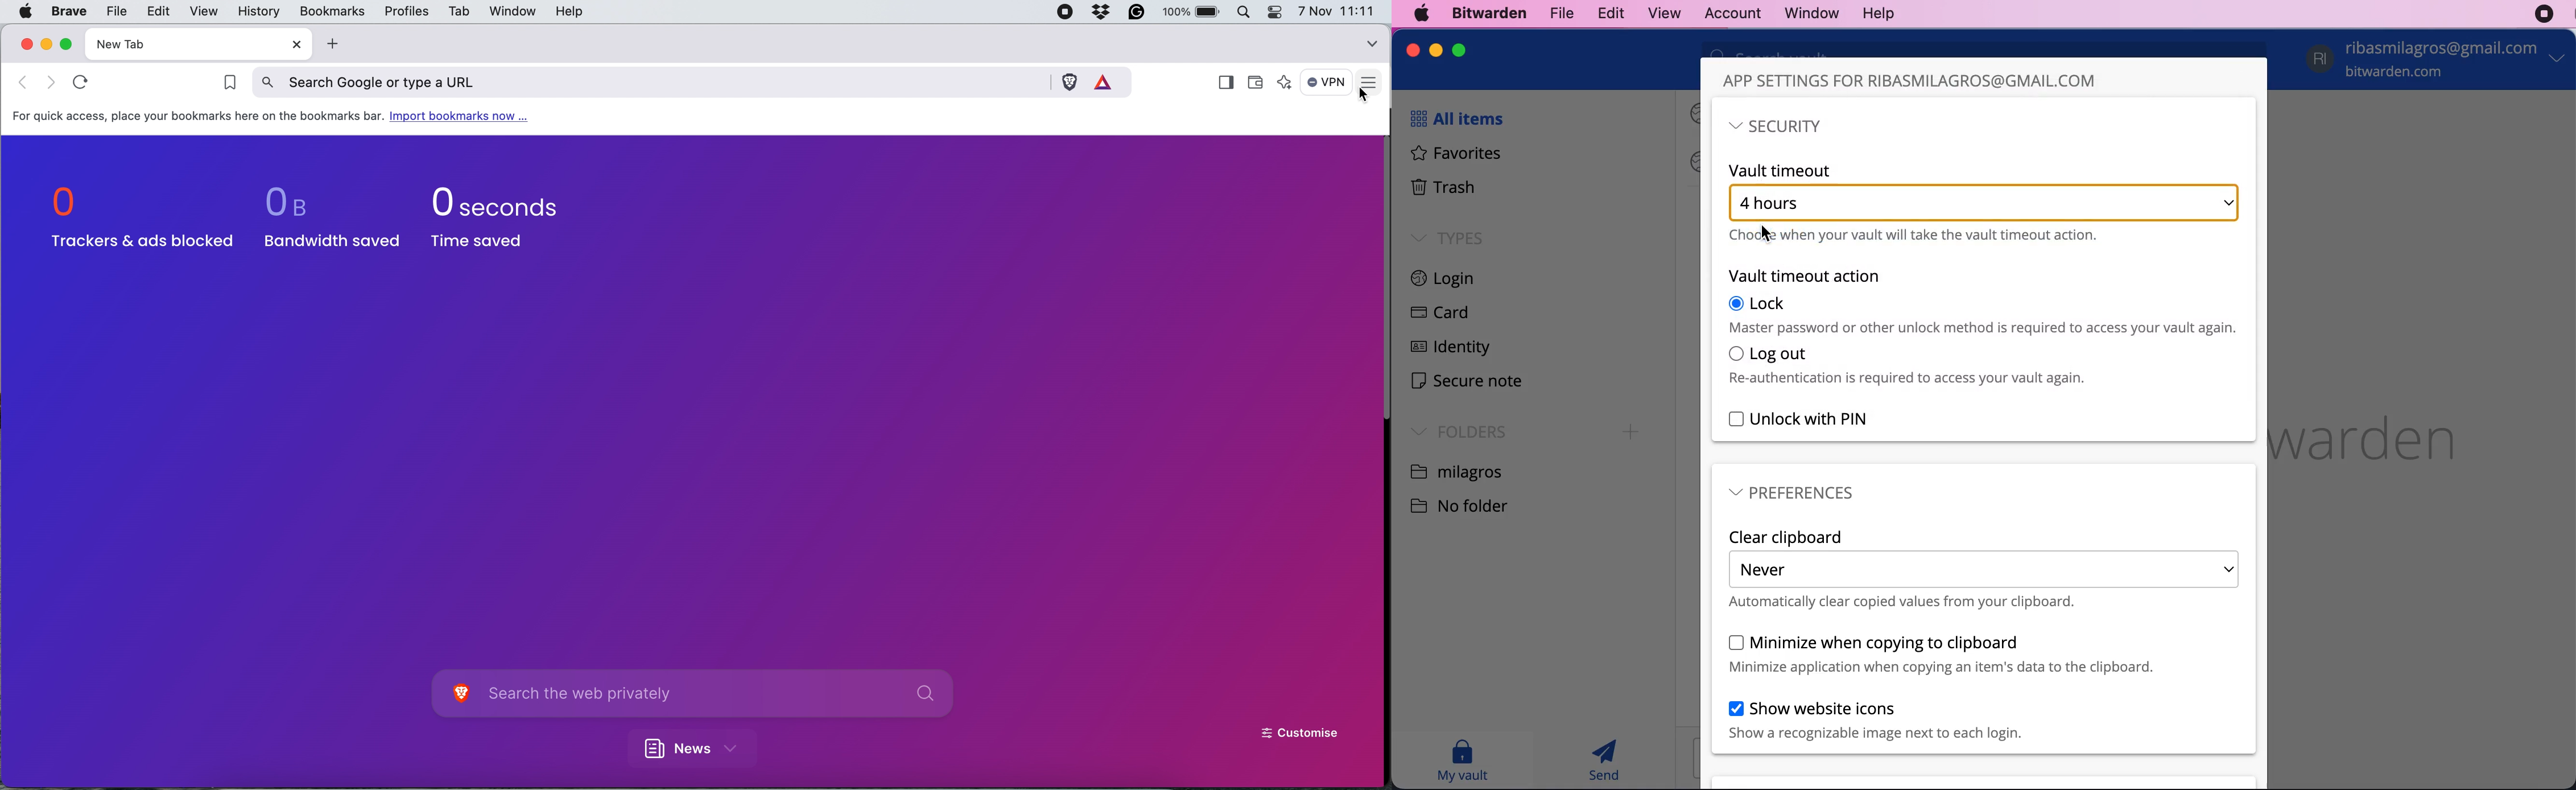 This screenshot has height=812, width=2576. What do you see at coordinates (1436, 314) in the screenshot?
I see `card` at bounding box center [1436, 314].